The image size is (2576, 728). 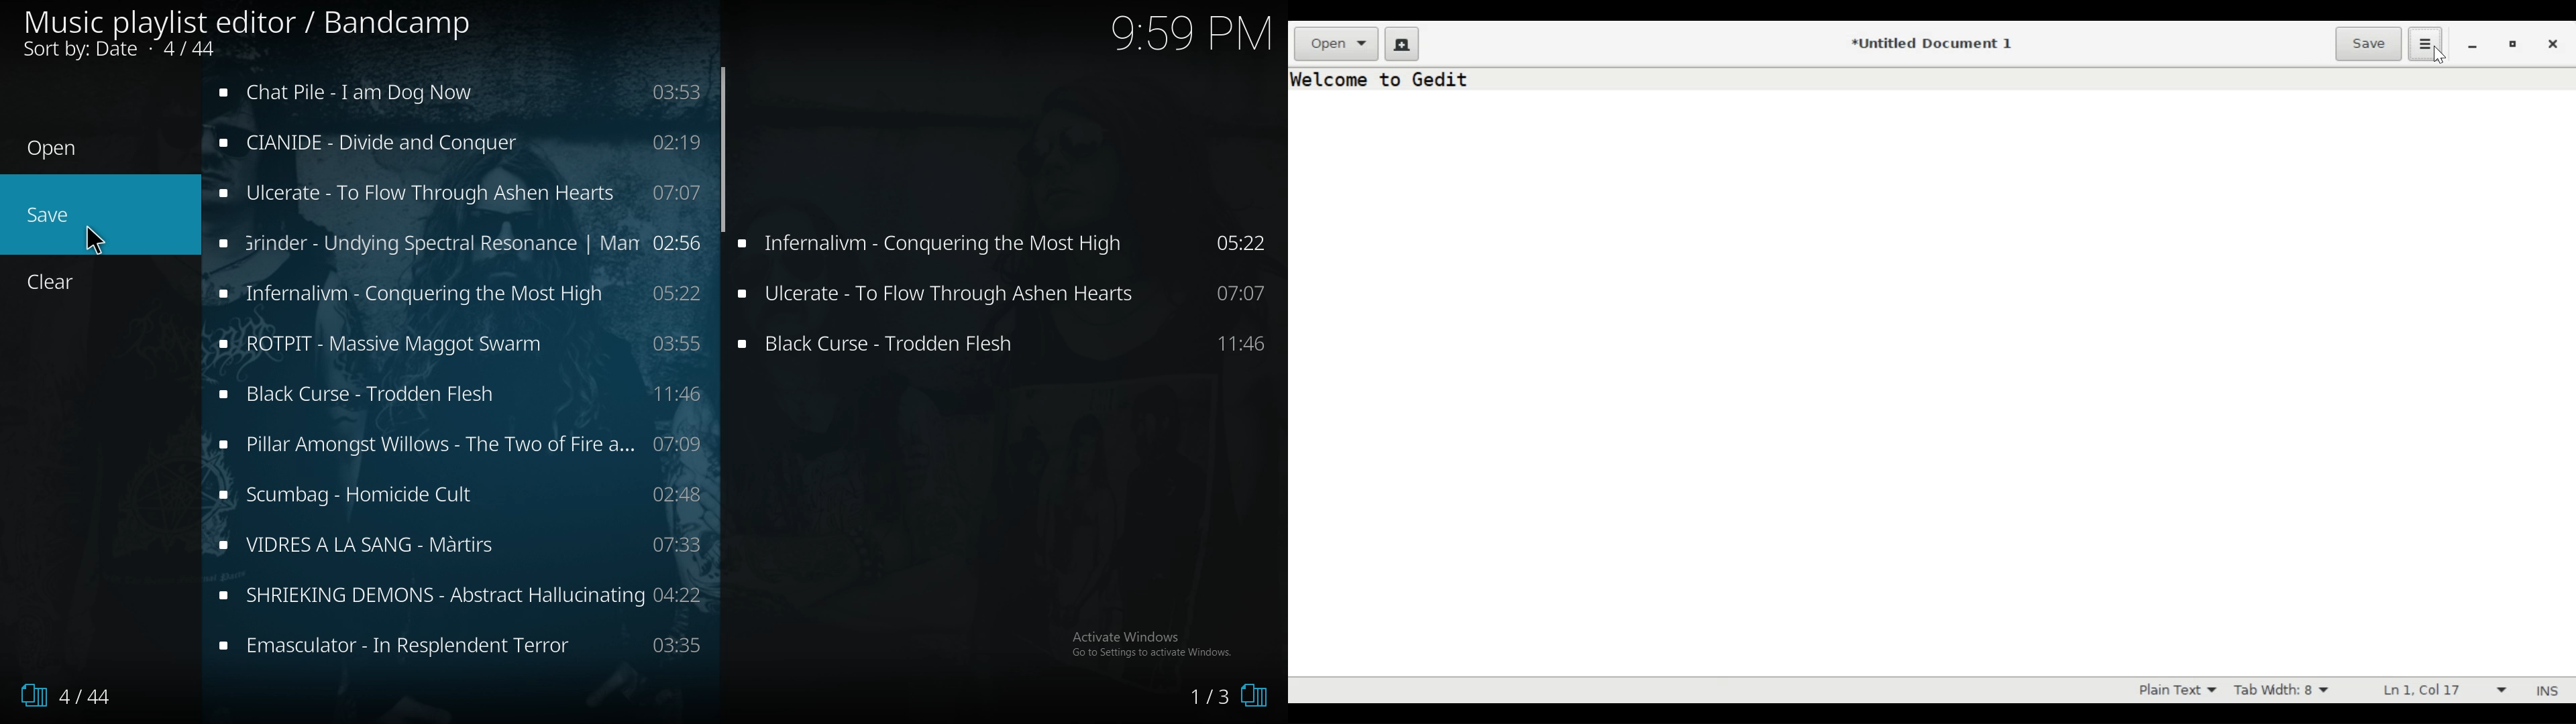 I want to click on music, so click(x=456, y=294).